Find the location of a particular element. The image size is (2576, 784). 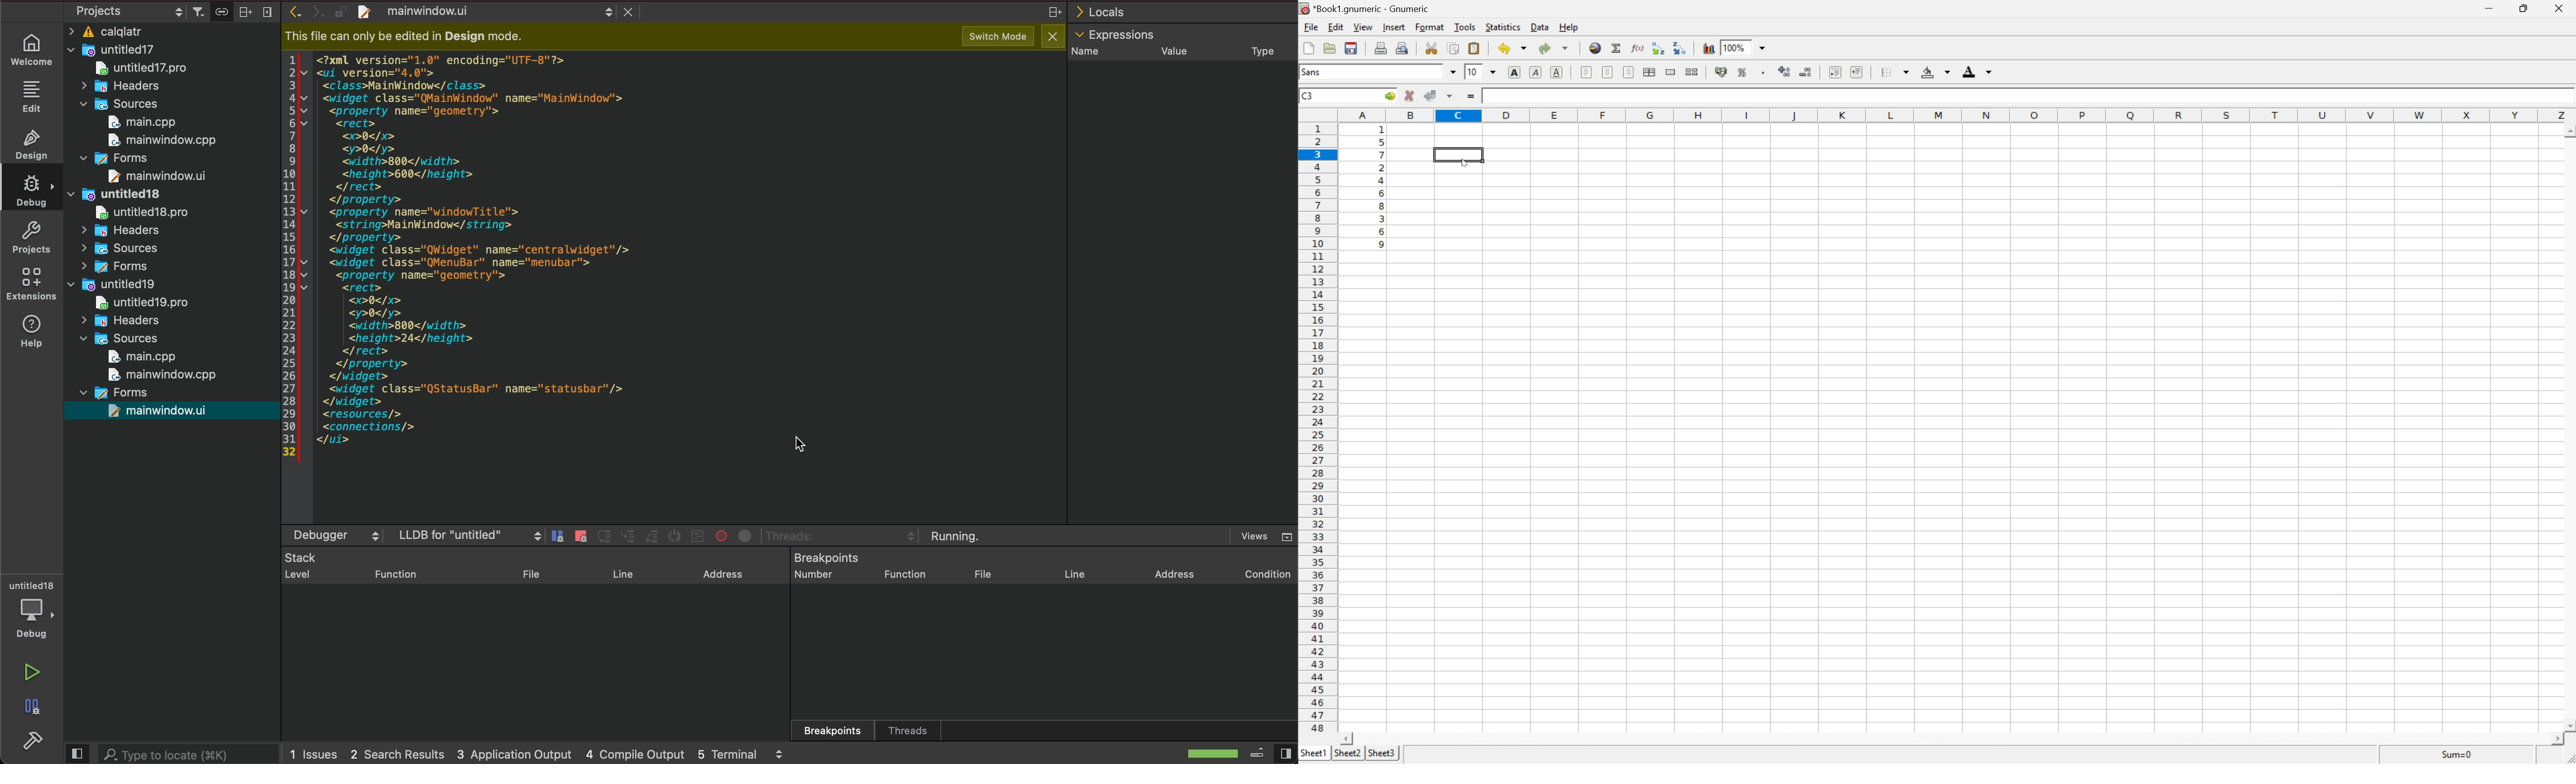

Address is located at coordinates (717, 565).